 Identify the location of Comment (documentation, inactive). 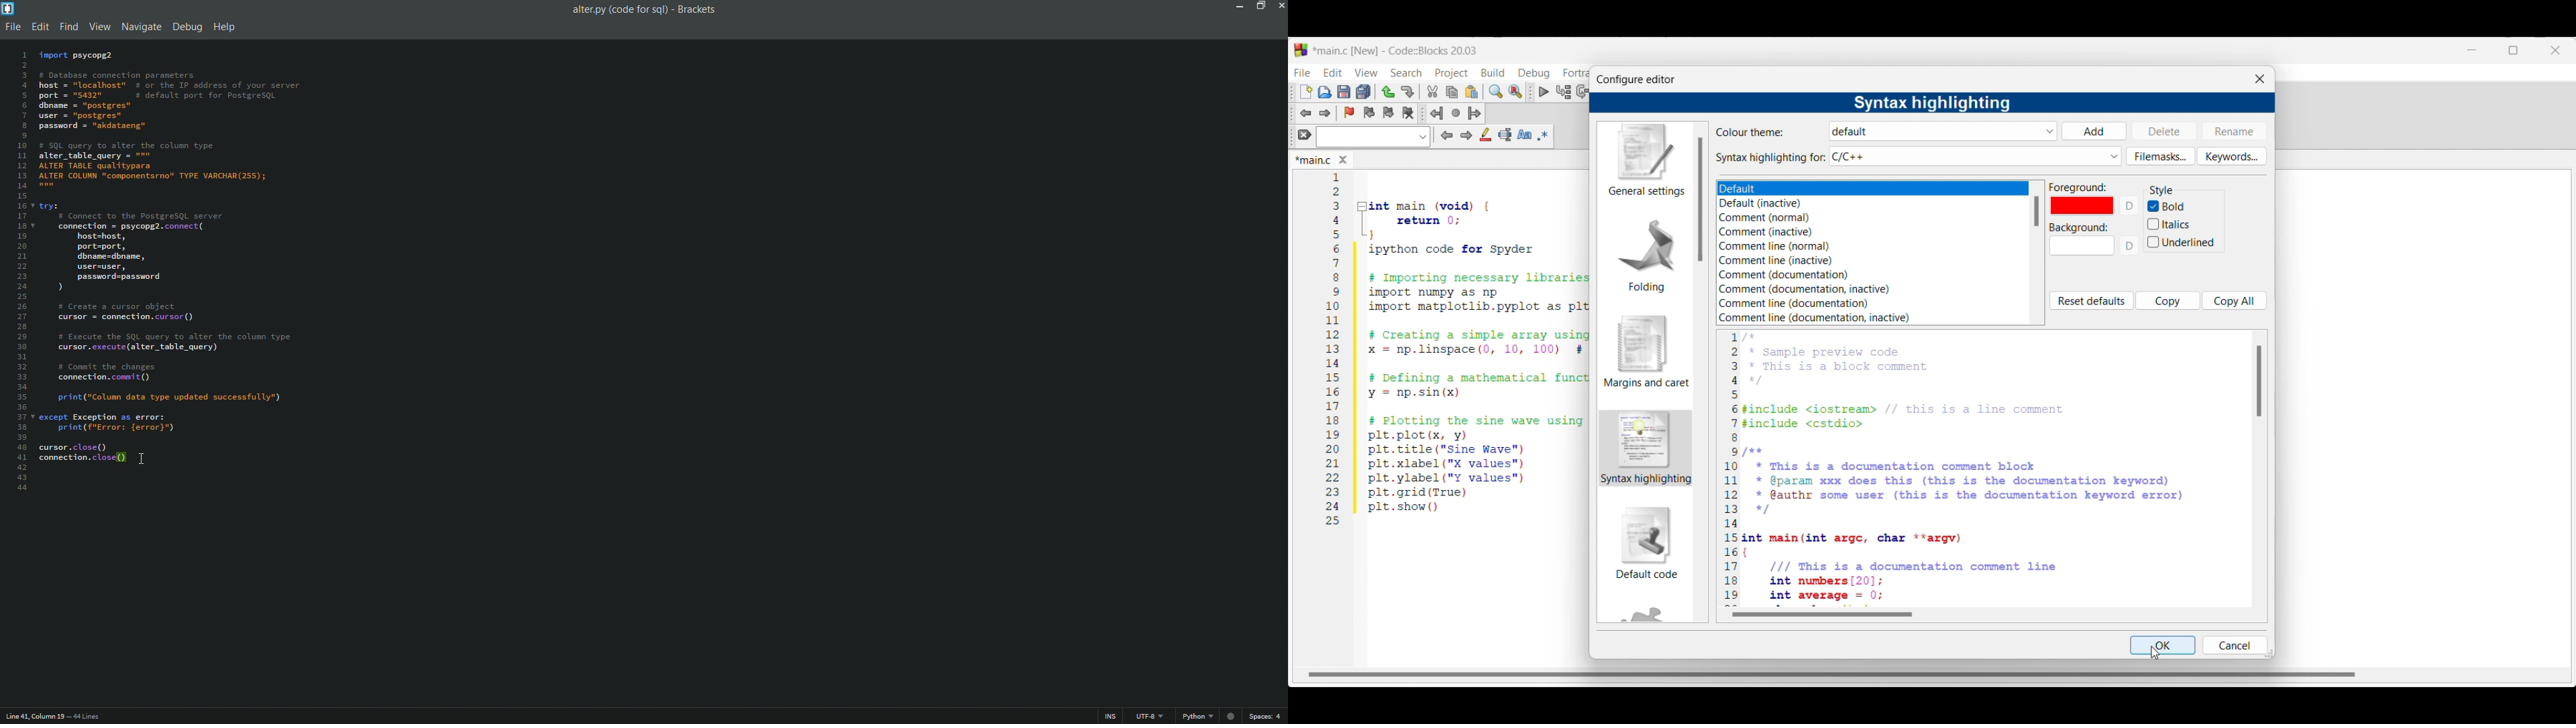
(1815, 290).